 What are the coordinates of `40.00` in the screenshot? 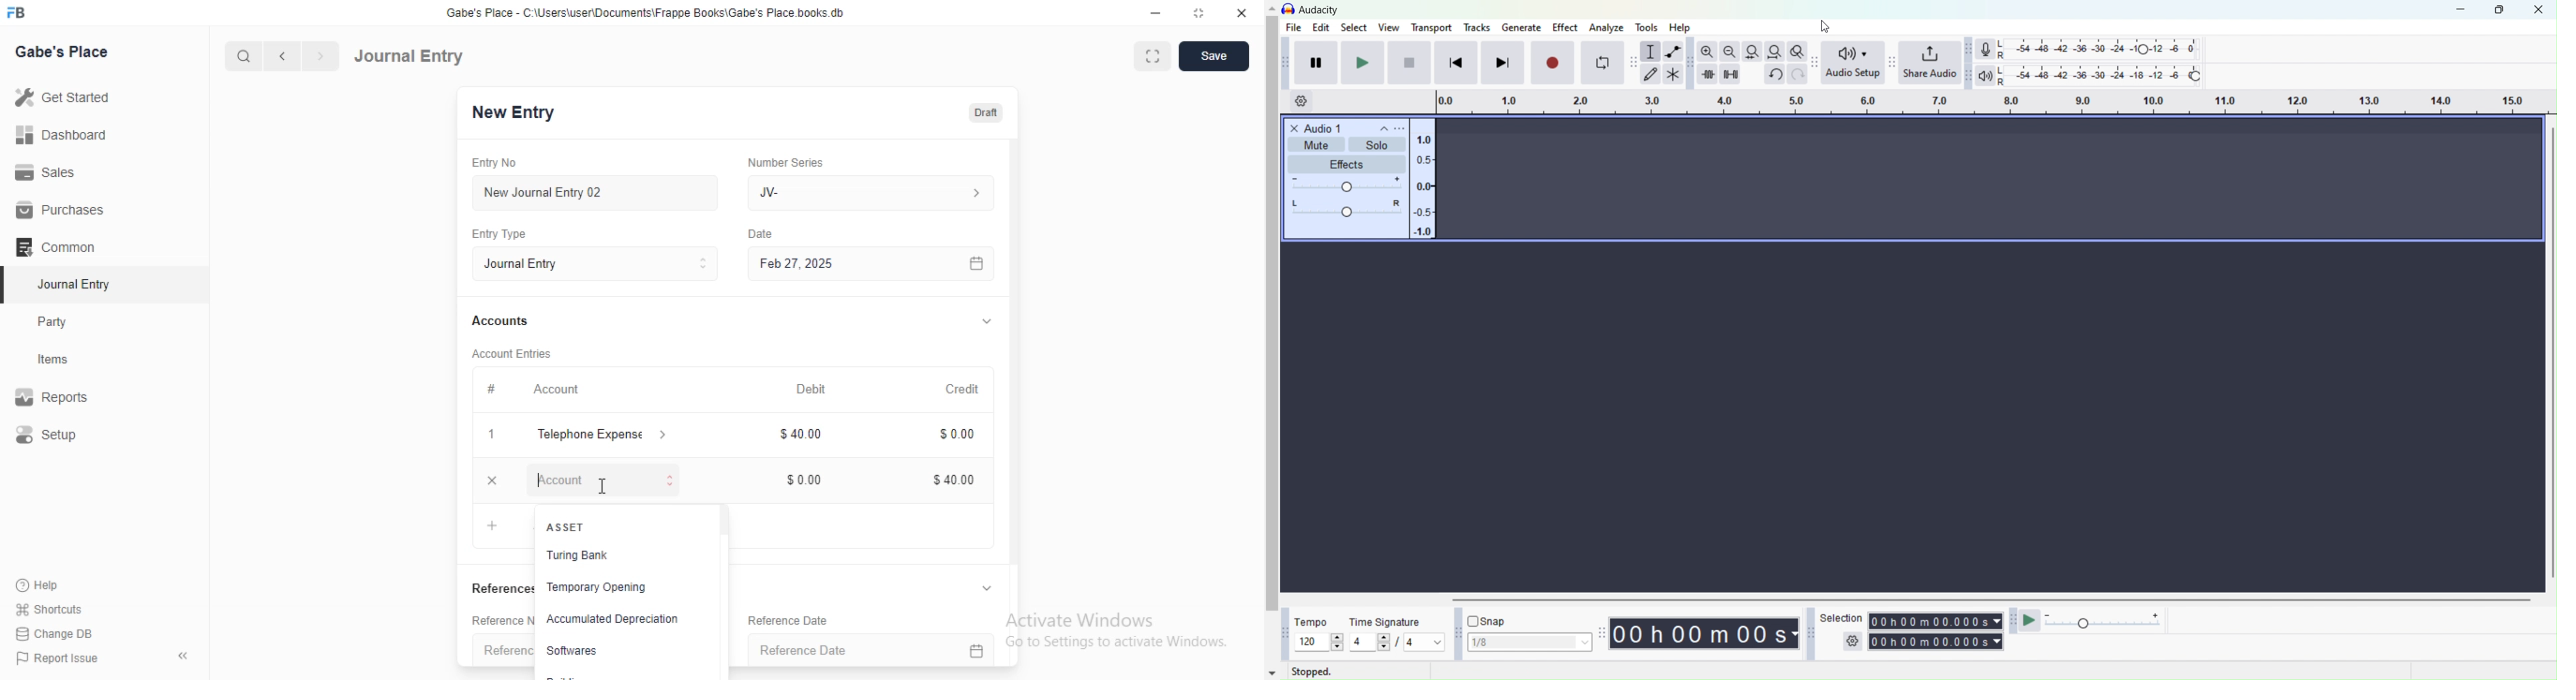 It's located at (953, 482).